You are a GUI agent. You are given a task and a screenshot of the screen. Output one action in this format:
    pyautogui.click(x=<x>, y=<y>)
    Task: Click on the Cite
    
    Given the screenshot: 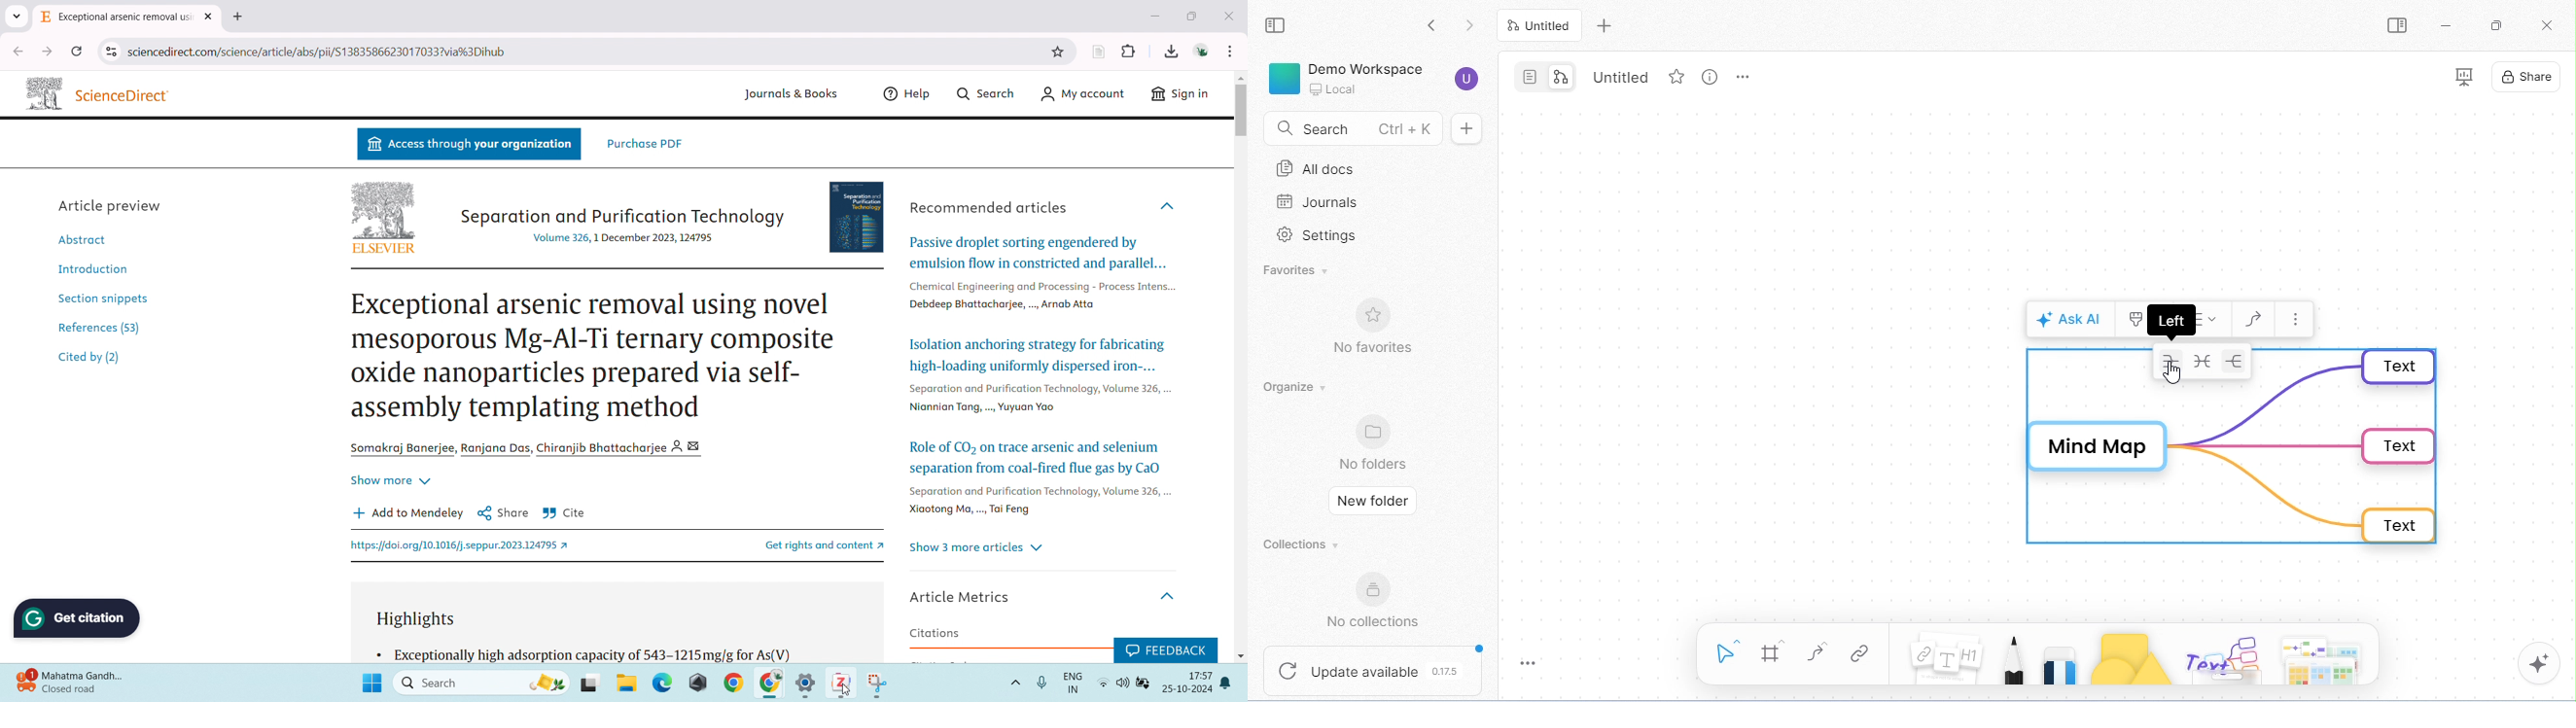 What is the action you would take?
    pyautogui.click(x=564, y=514)
    